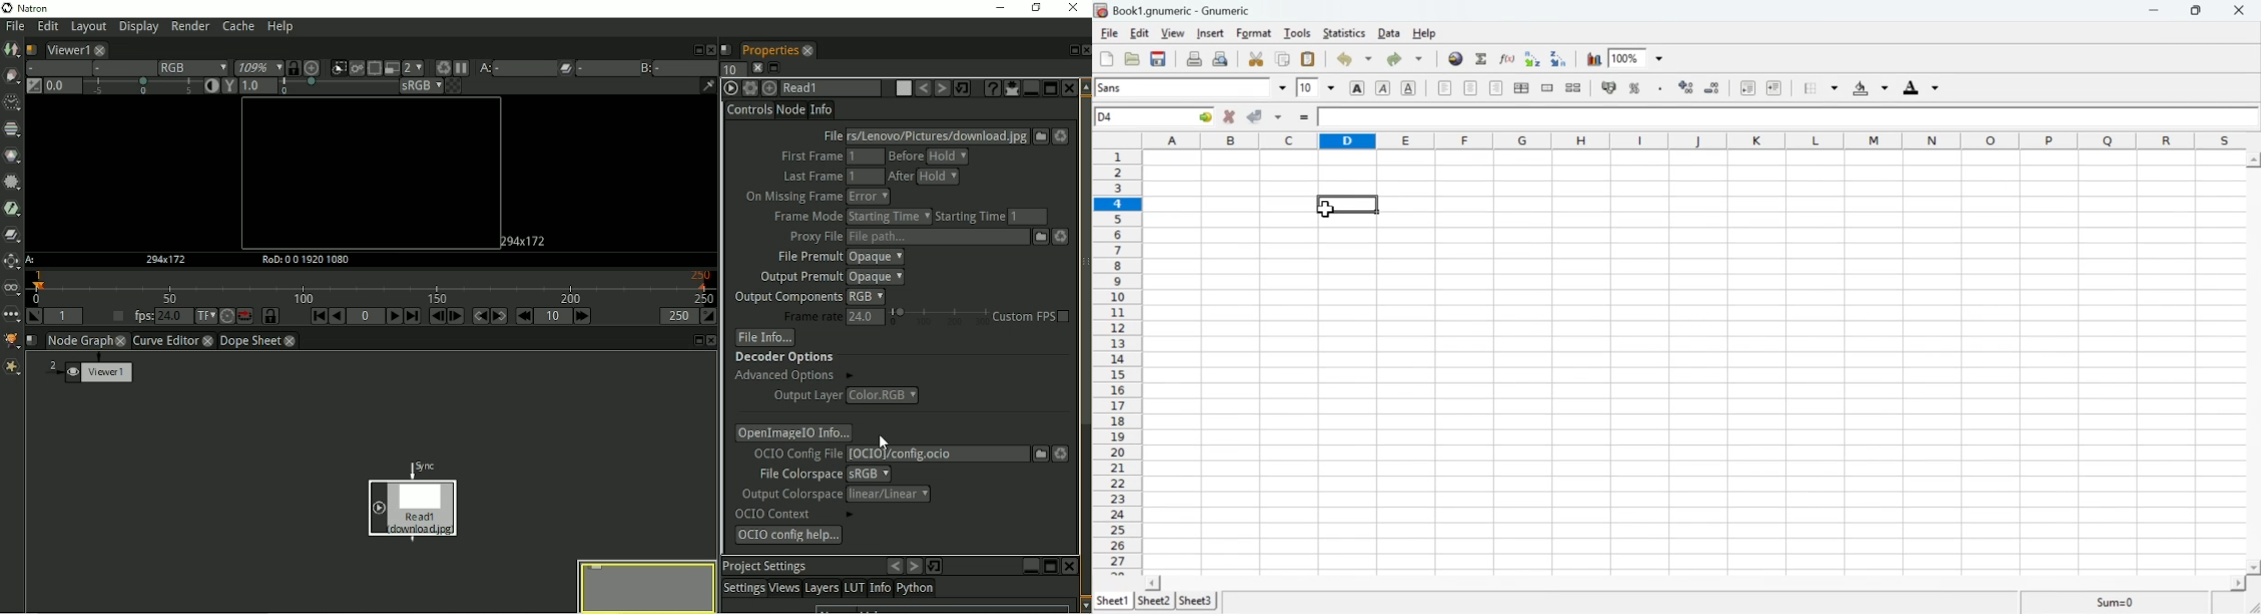 This screenshot has width=2268, height=616. I want to click on alphabets row, so click(1690, 139).